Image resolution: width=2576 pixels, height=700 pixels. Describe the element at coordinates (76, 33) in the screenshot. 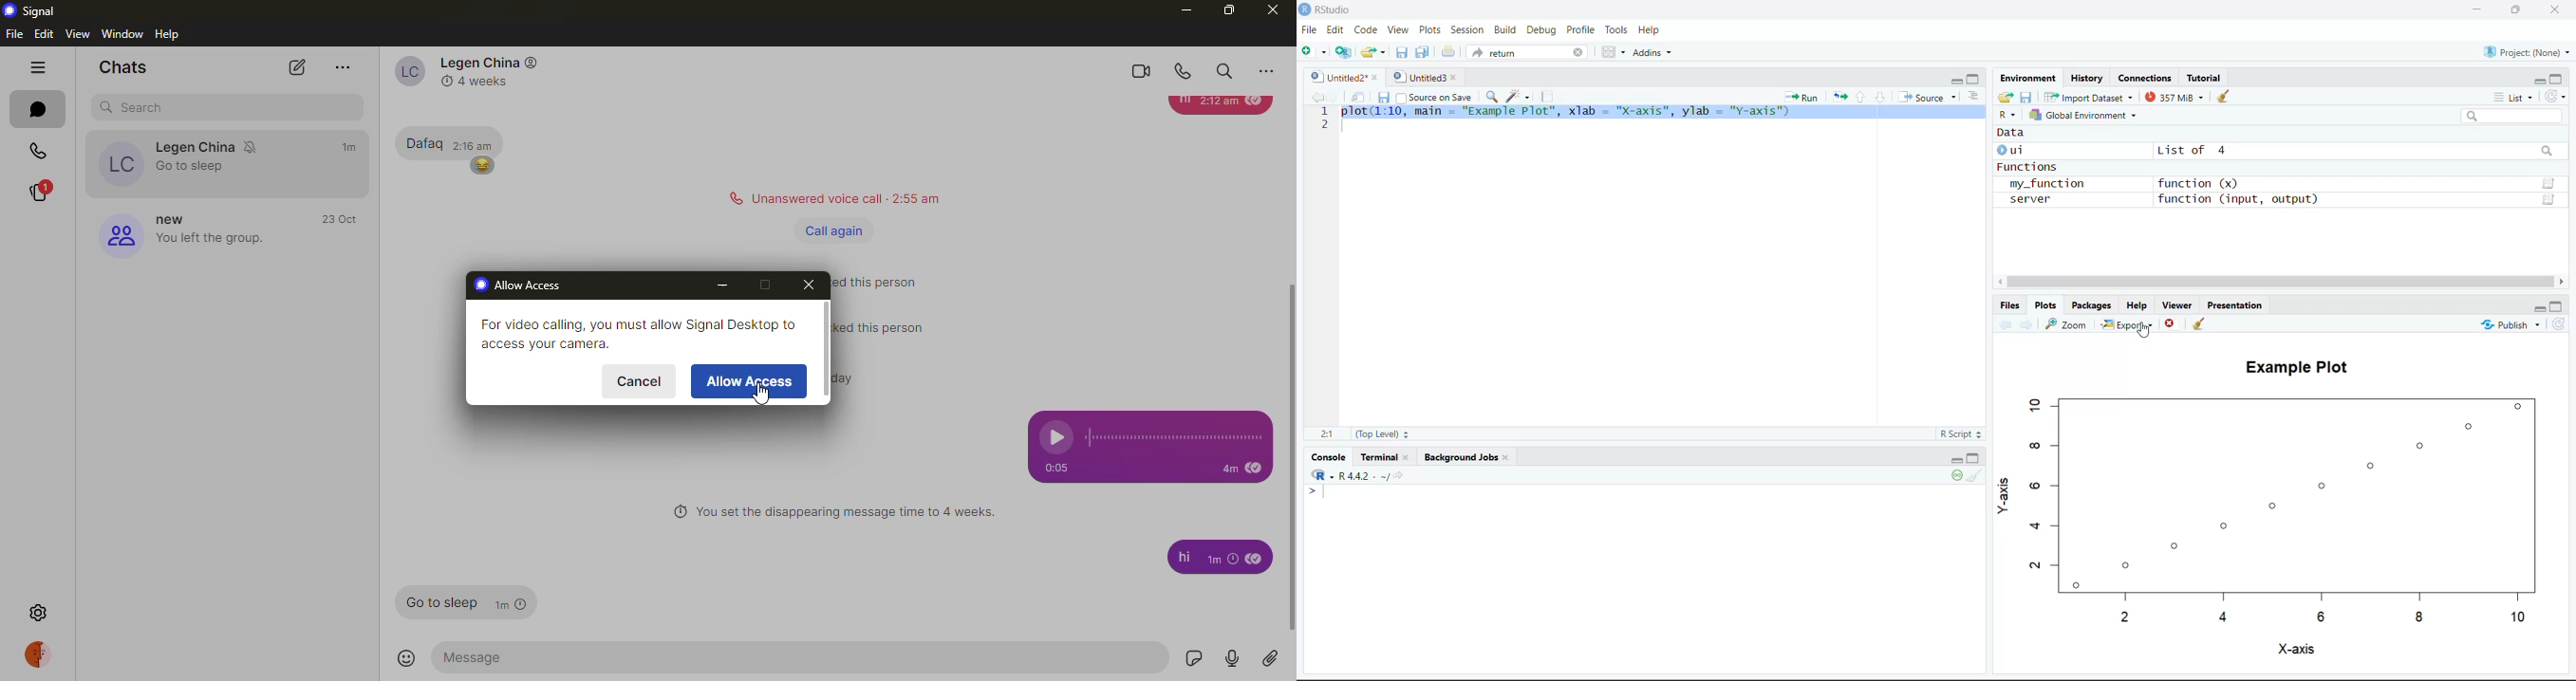

I see `view` at that location.